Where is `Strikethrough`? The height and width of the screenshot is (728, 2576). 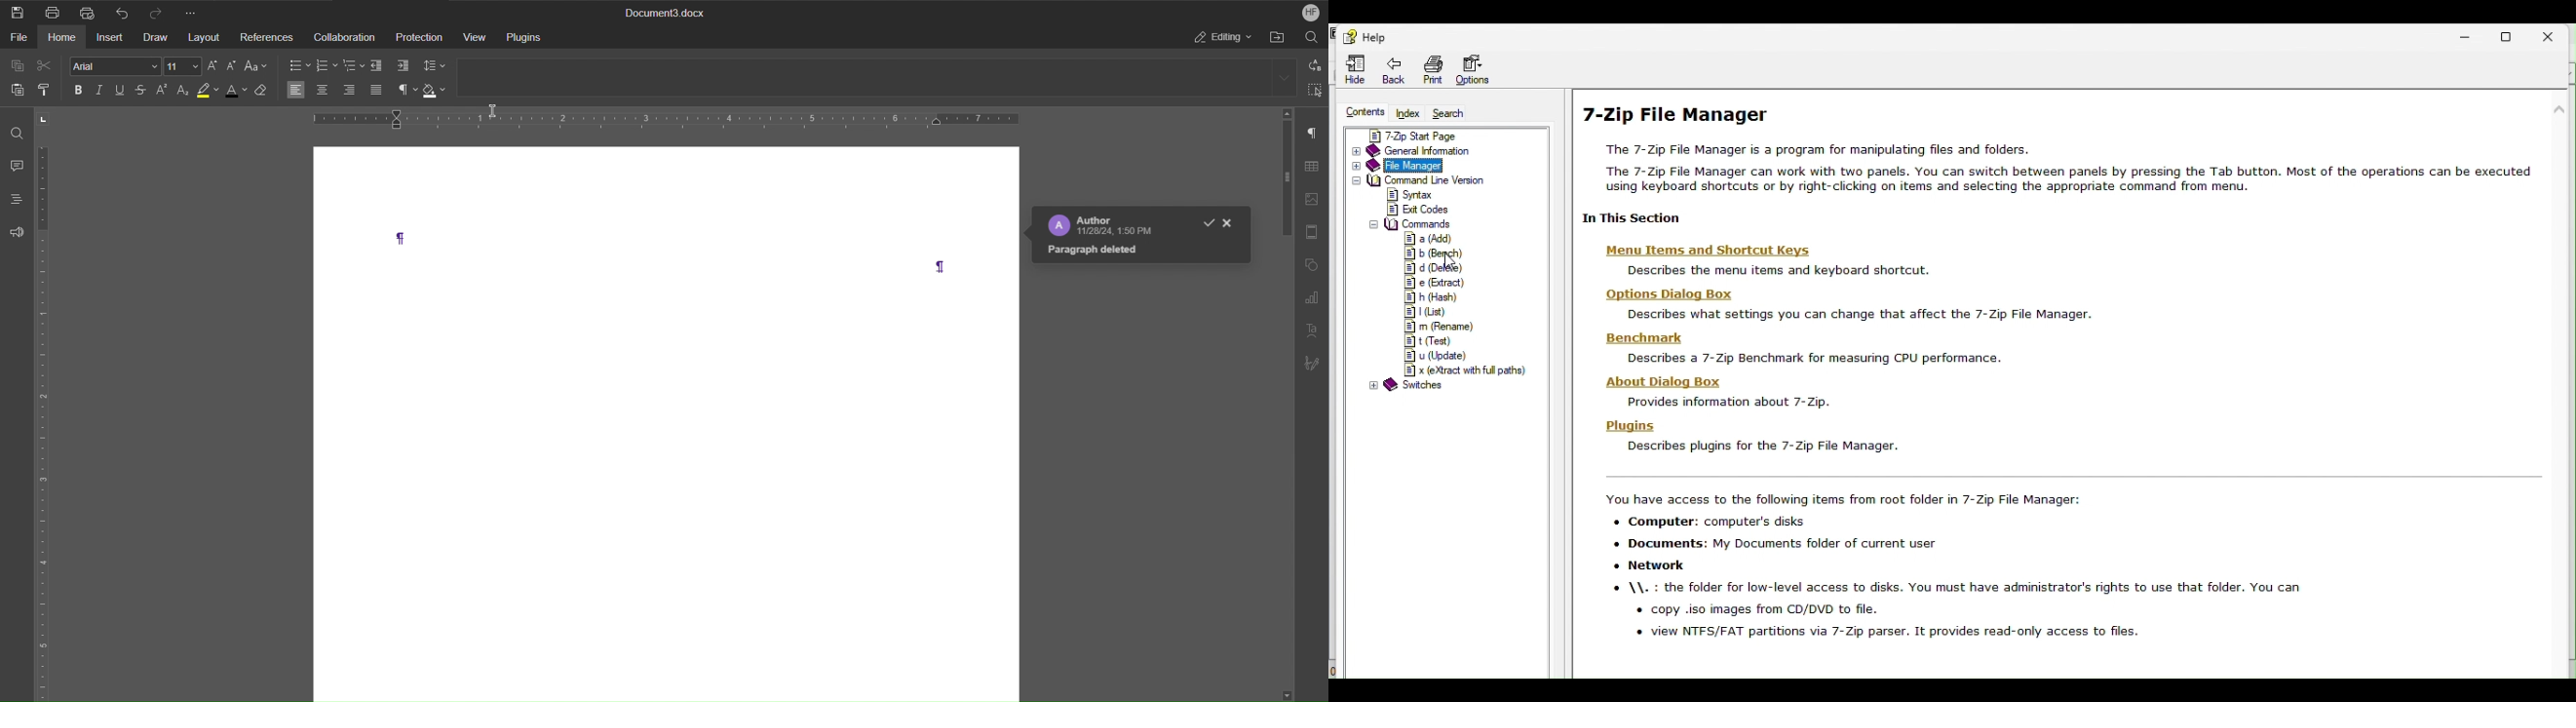
Strikethrough is located at coordinates (144, 89).